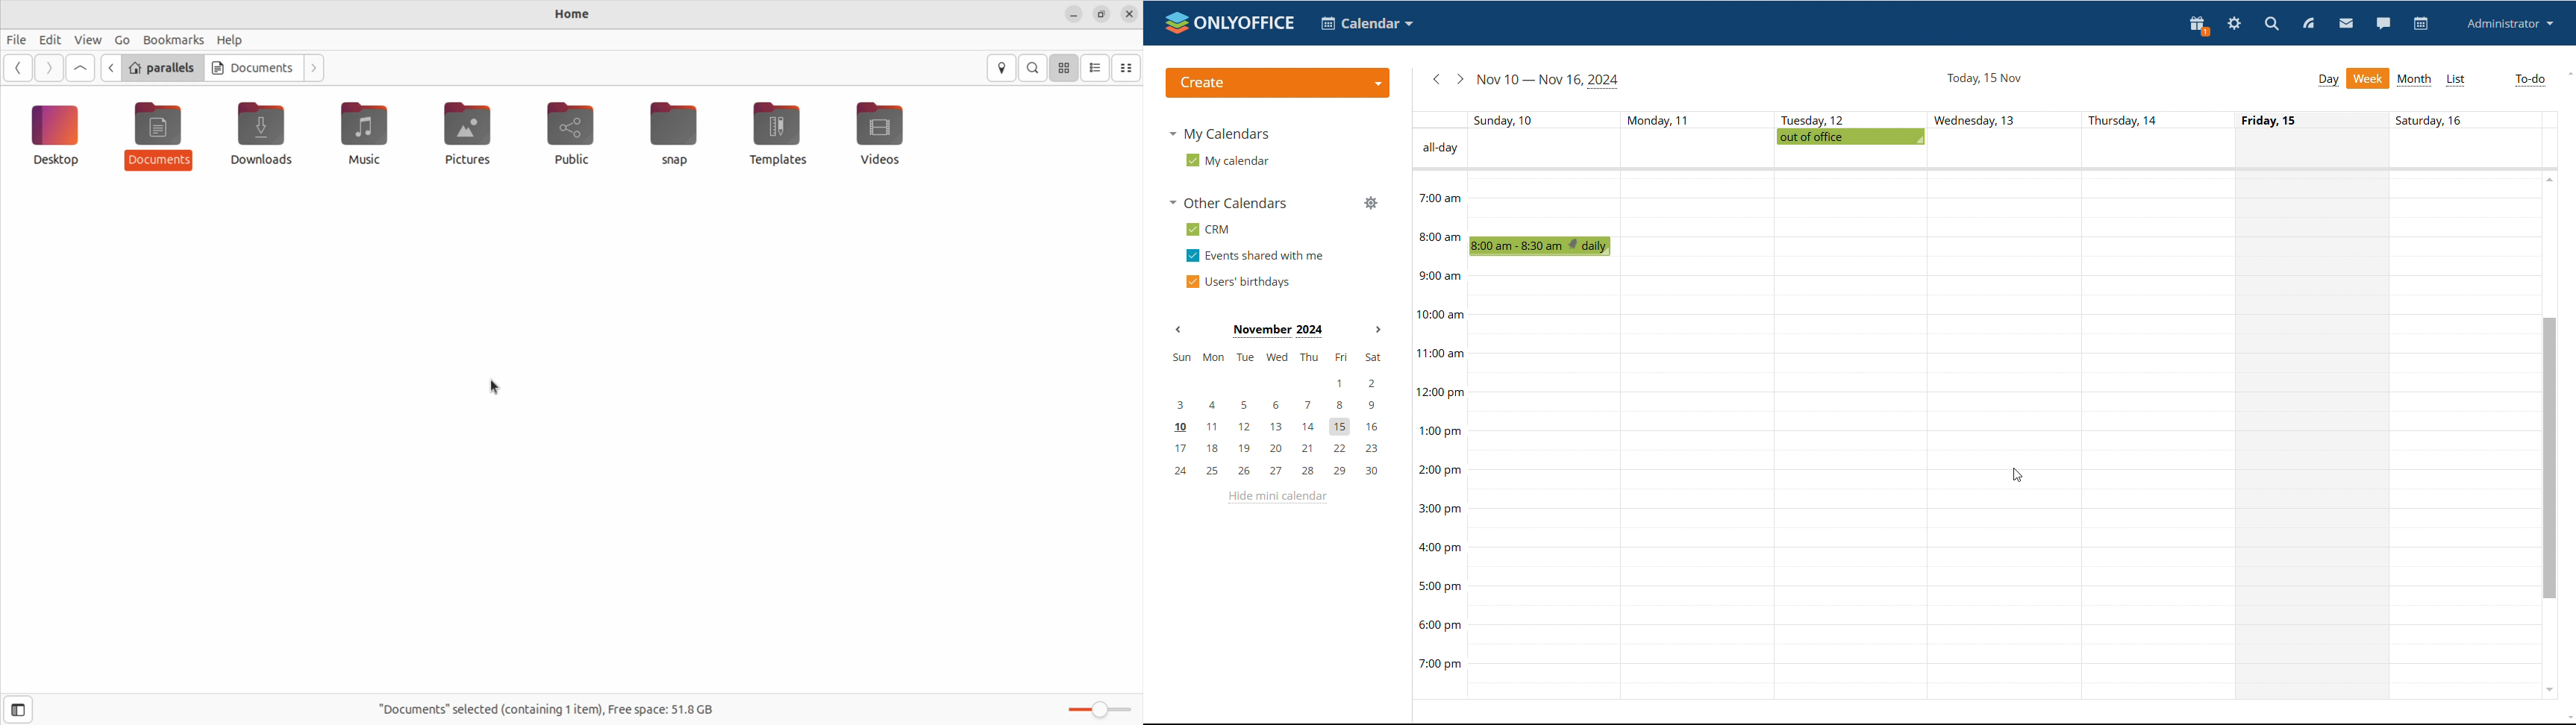 This screenshot has height=728, width=2576. I want to click on scroll up, so click(2567, 72).